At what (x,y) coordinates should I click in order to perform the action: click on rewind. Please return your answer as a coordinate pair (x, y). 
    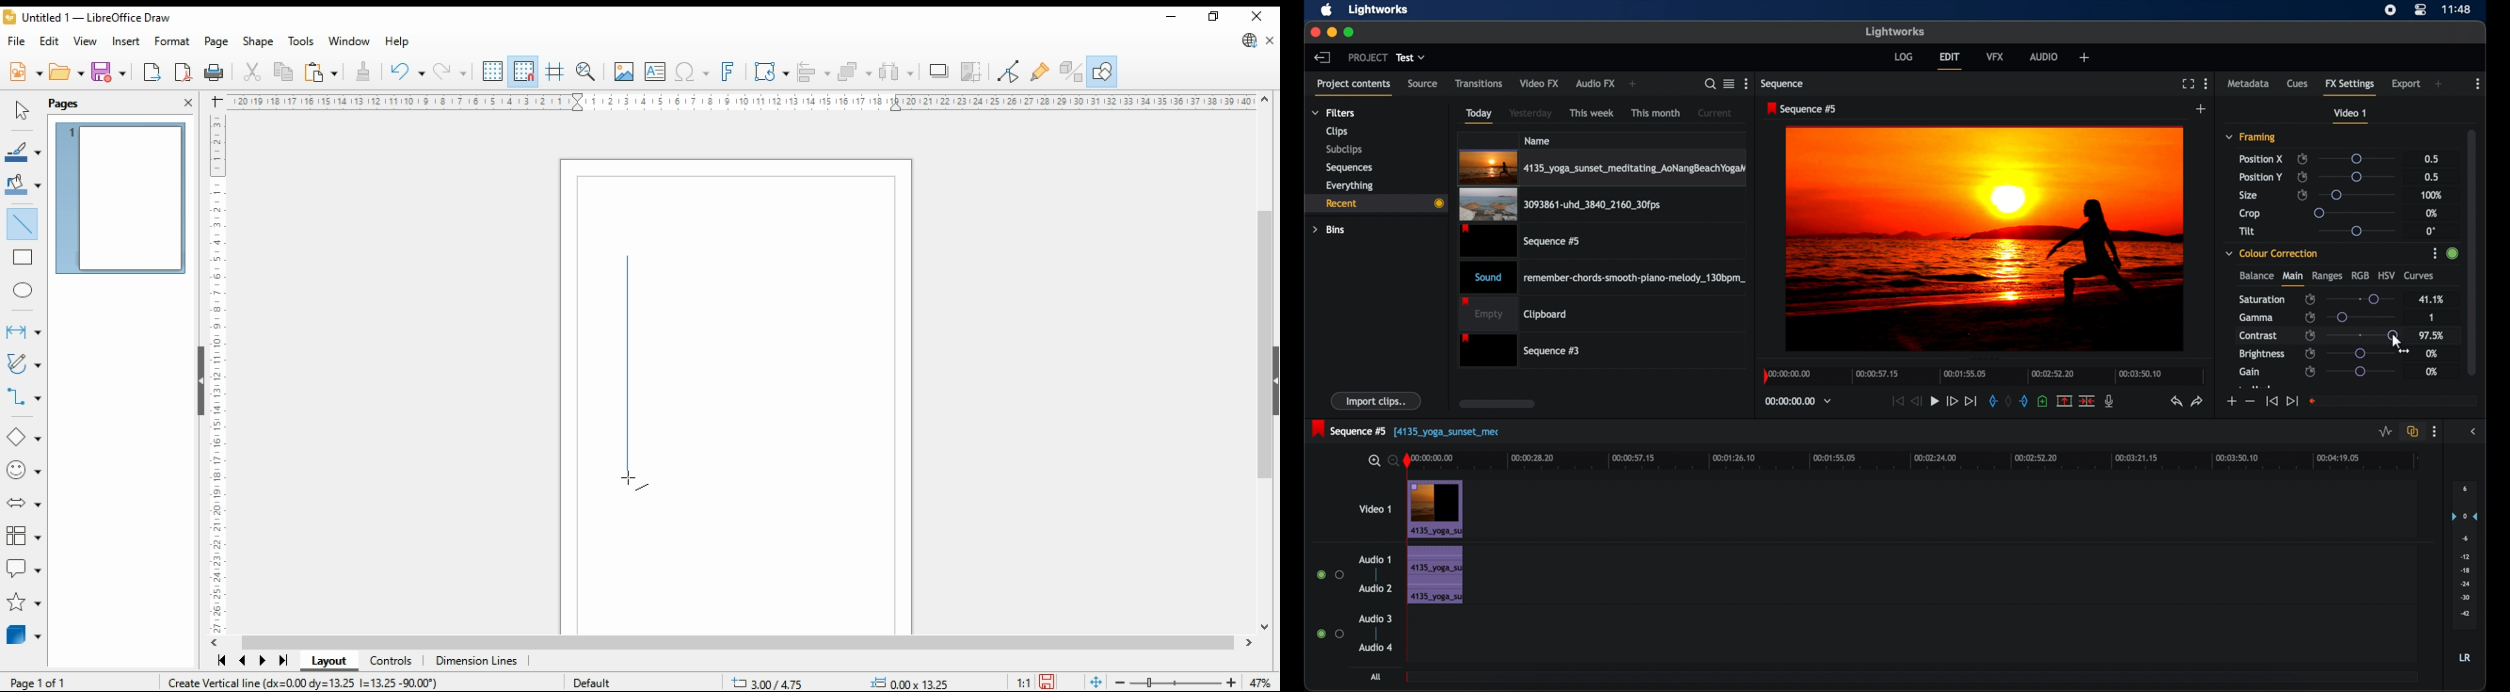
    Looking at the image, I should click on (1918, 401).